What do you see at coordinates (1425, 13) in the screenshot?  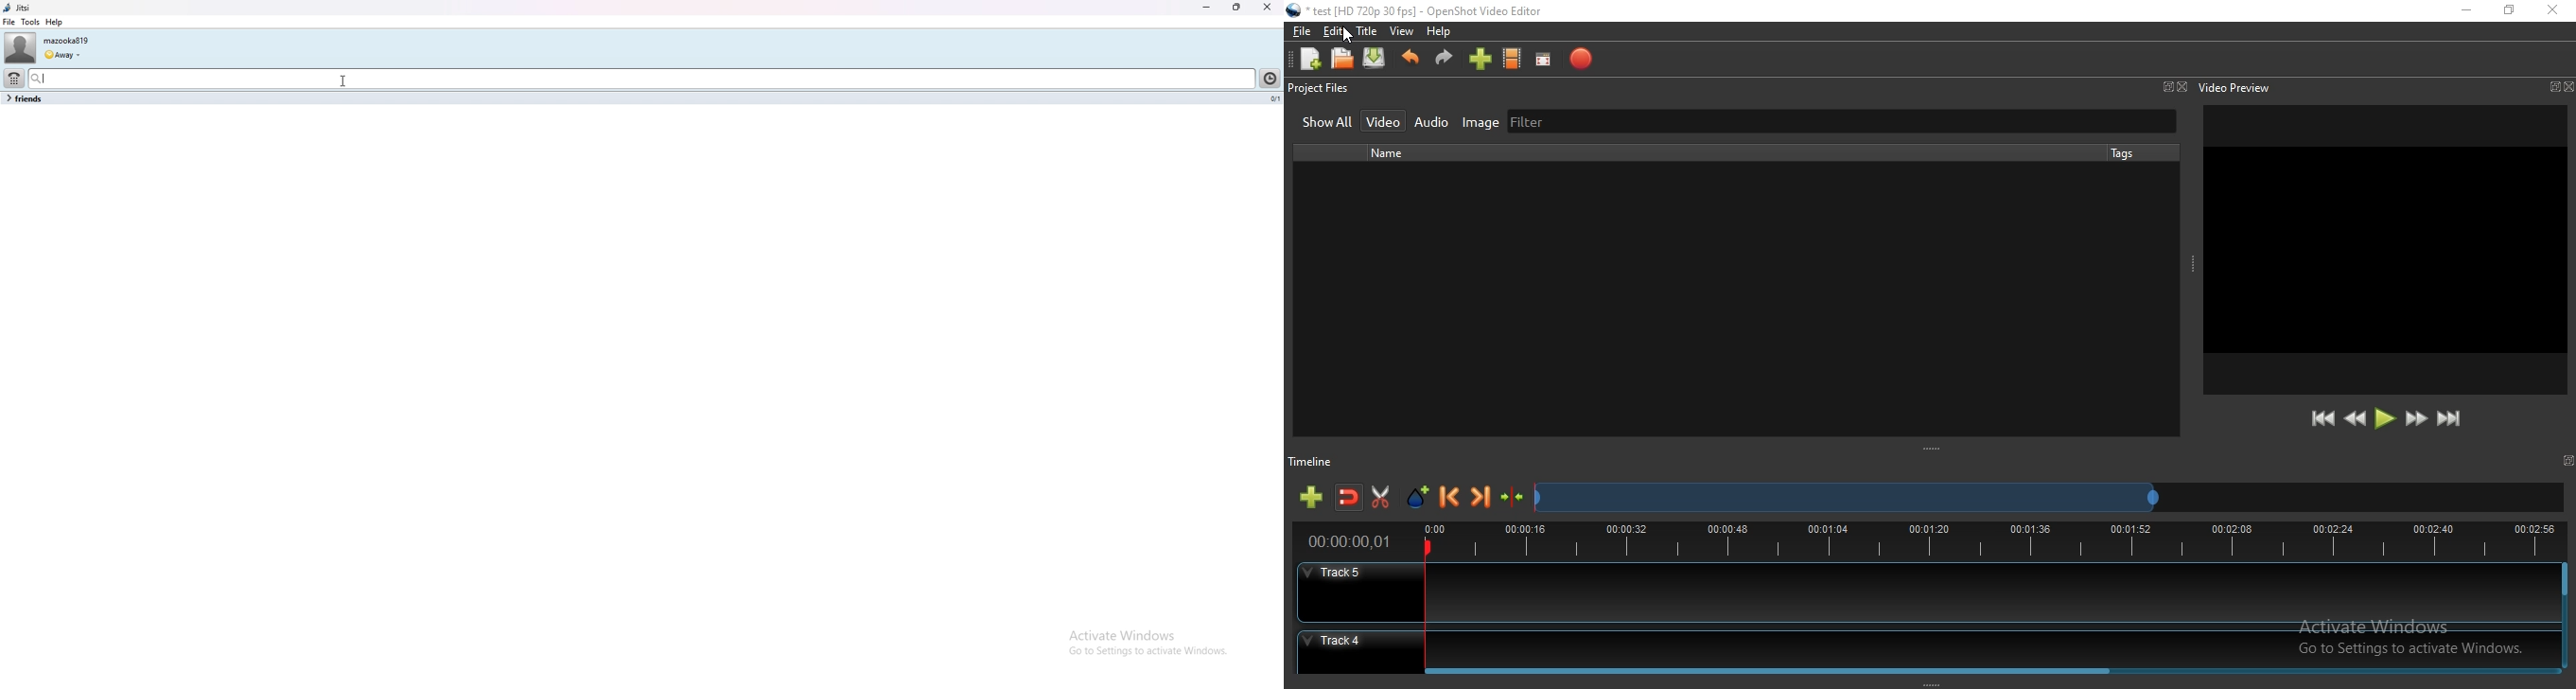 I see `" test [HD 720p 30 fps] - OpenShot Video Editor` at bounding box center [1425, 13].